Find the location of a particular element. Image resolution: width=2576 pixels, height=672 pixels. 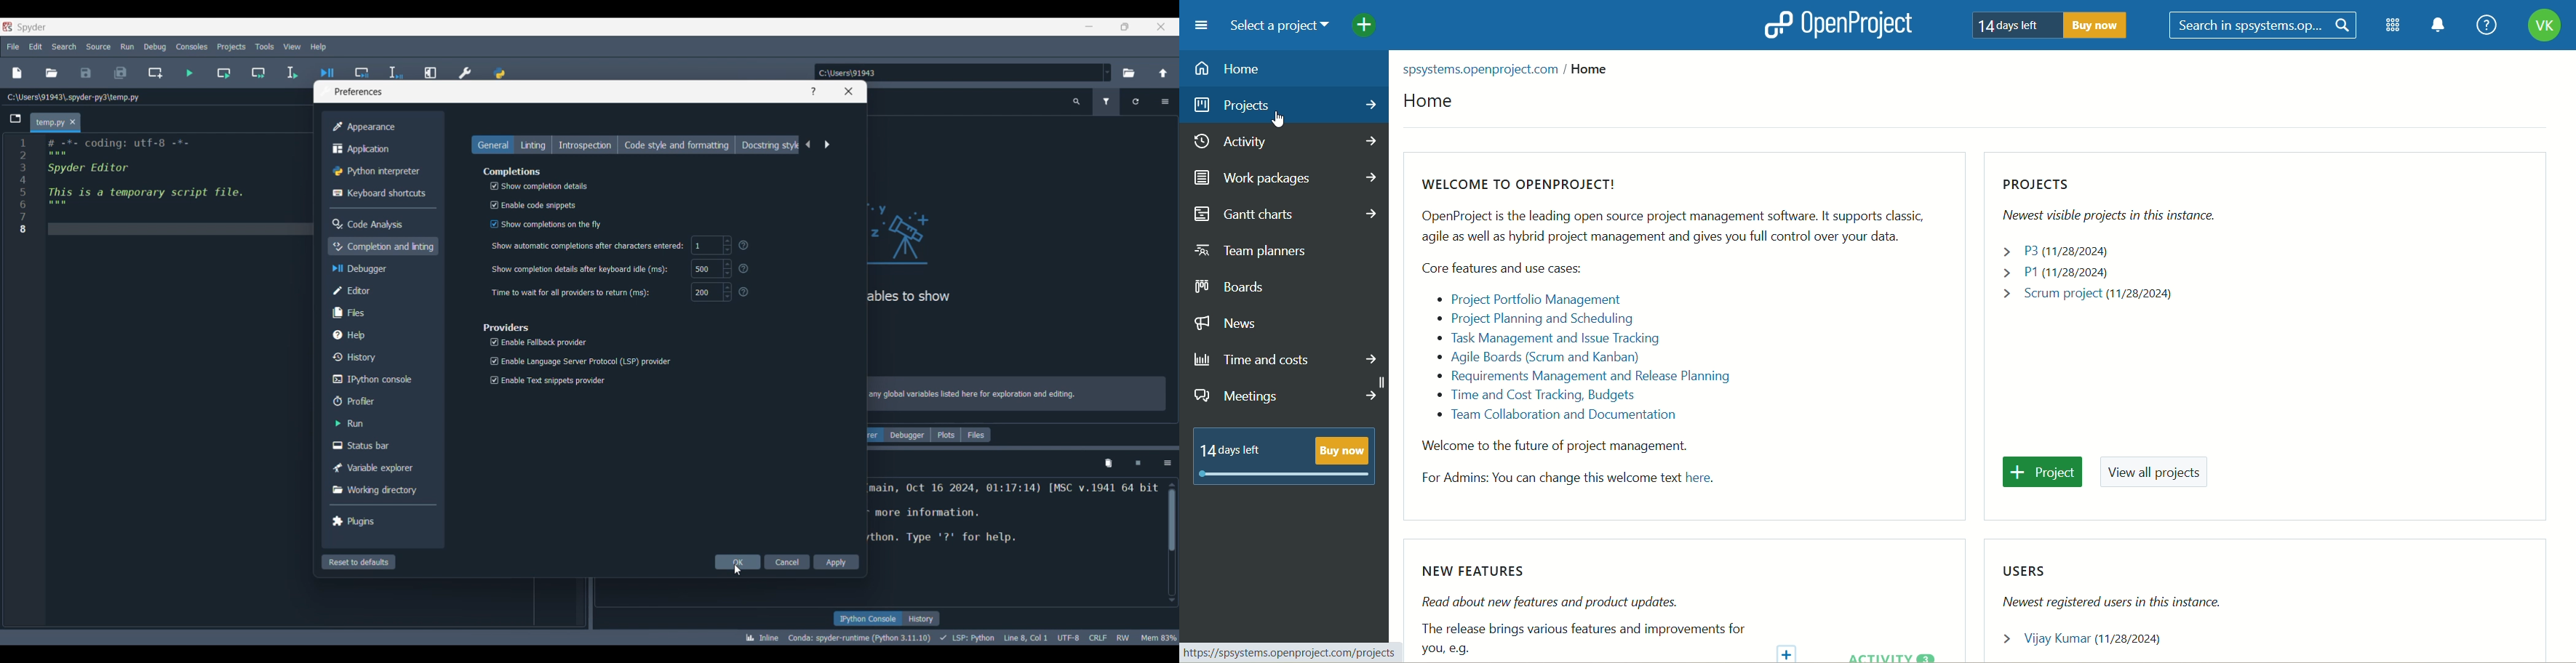

Change to parent directory is located at coordinates (1164, 73).